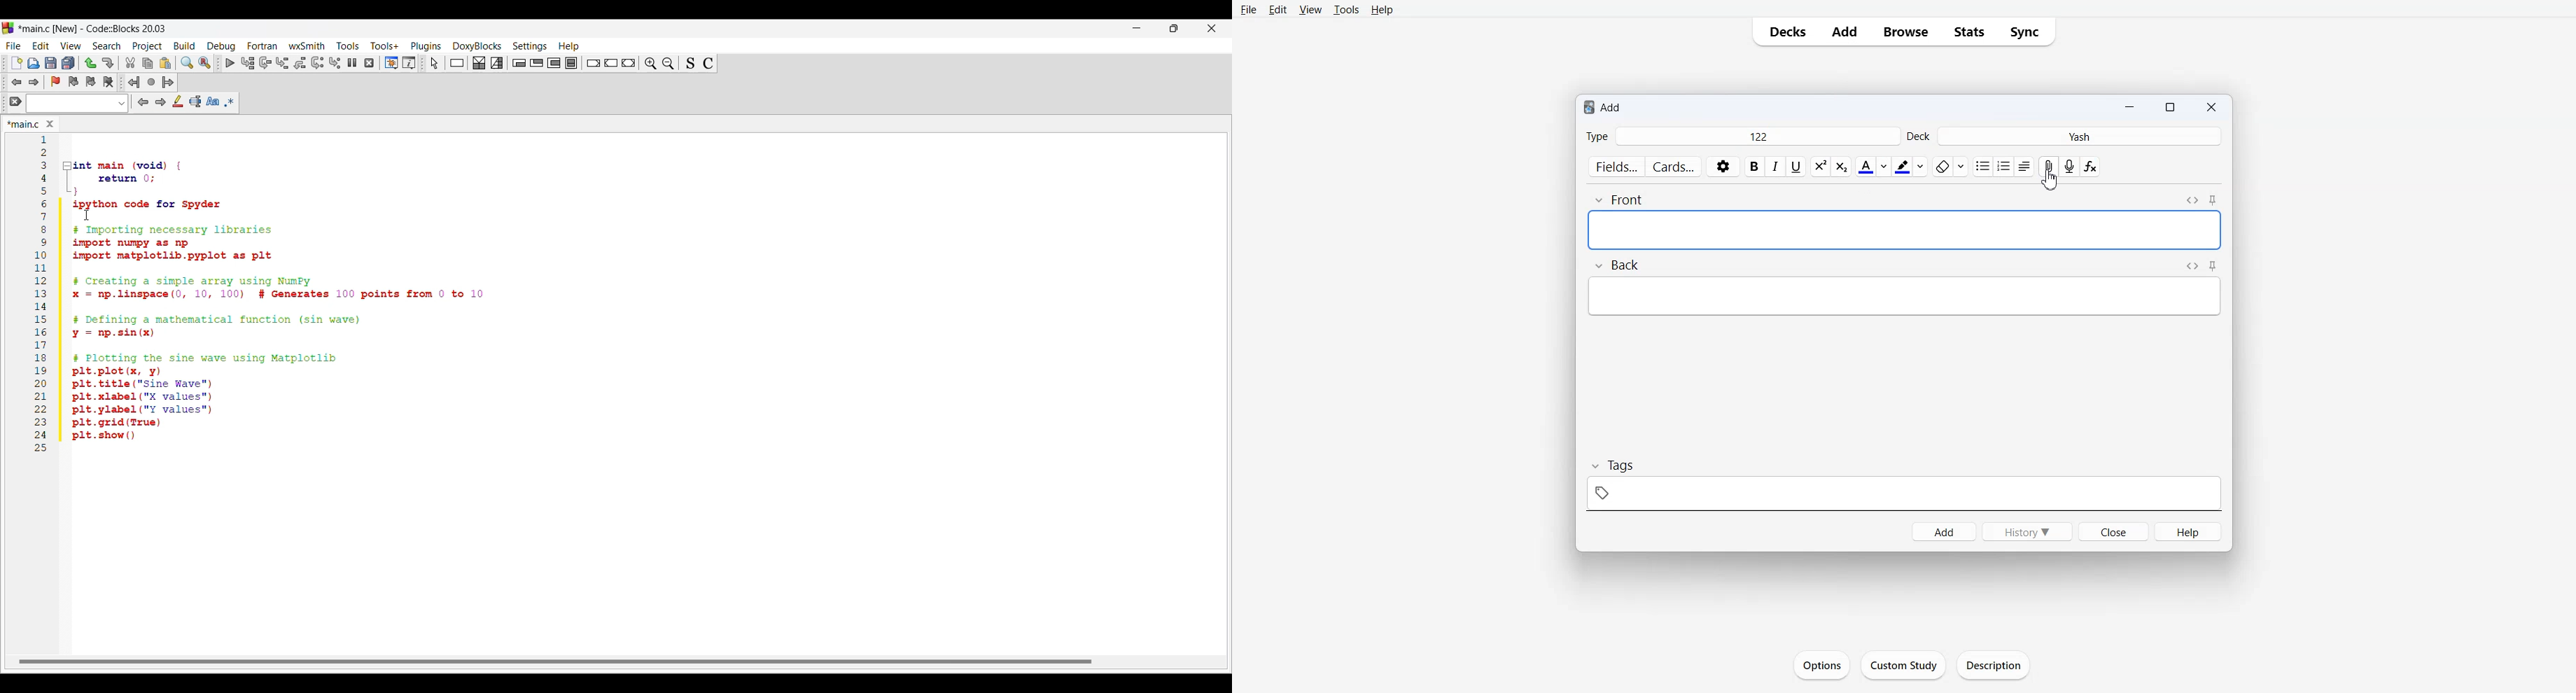  Describe the element at coordinates (708, 63) in the screenshot. I see `Toggle comments` at that location.